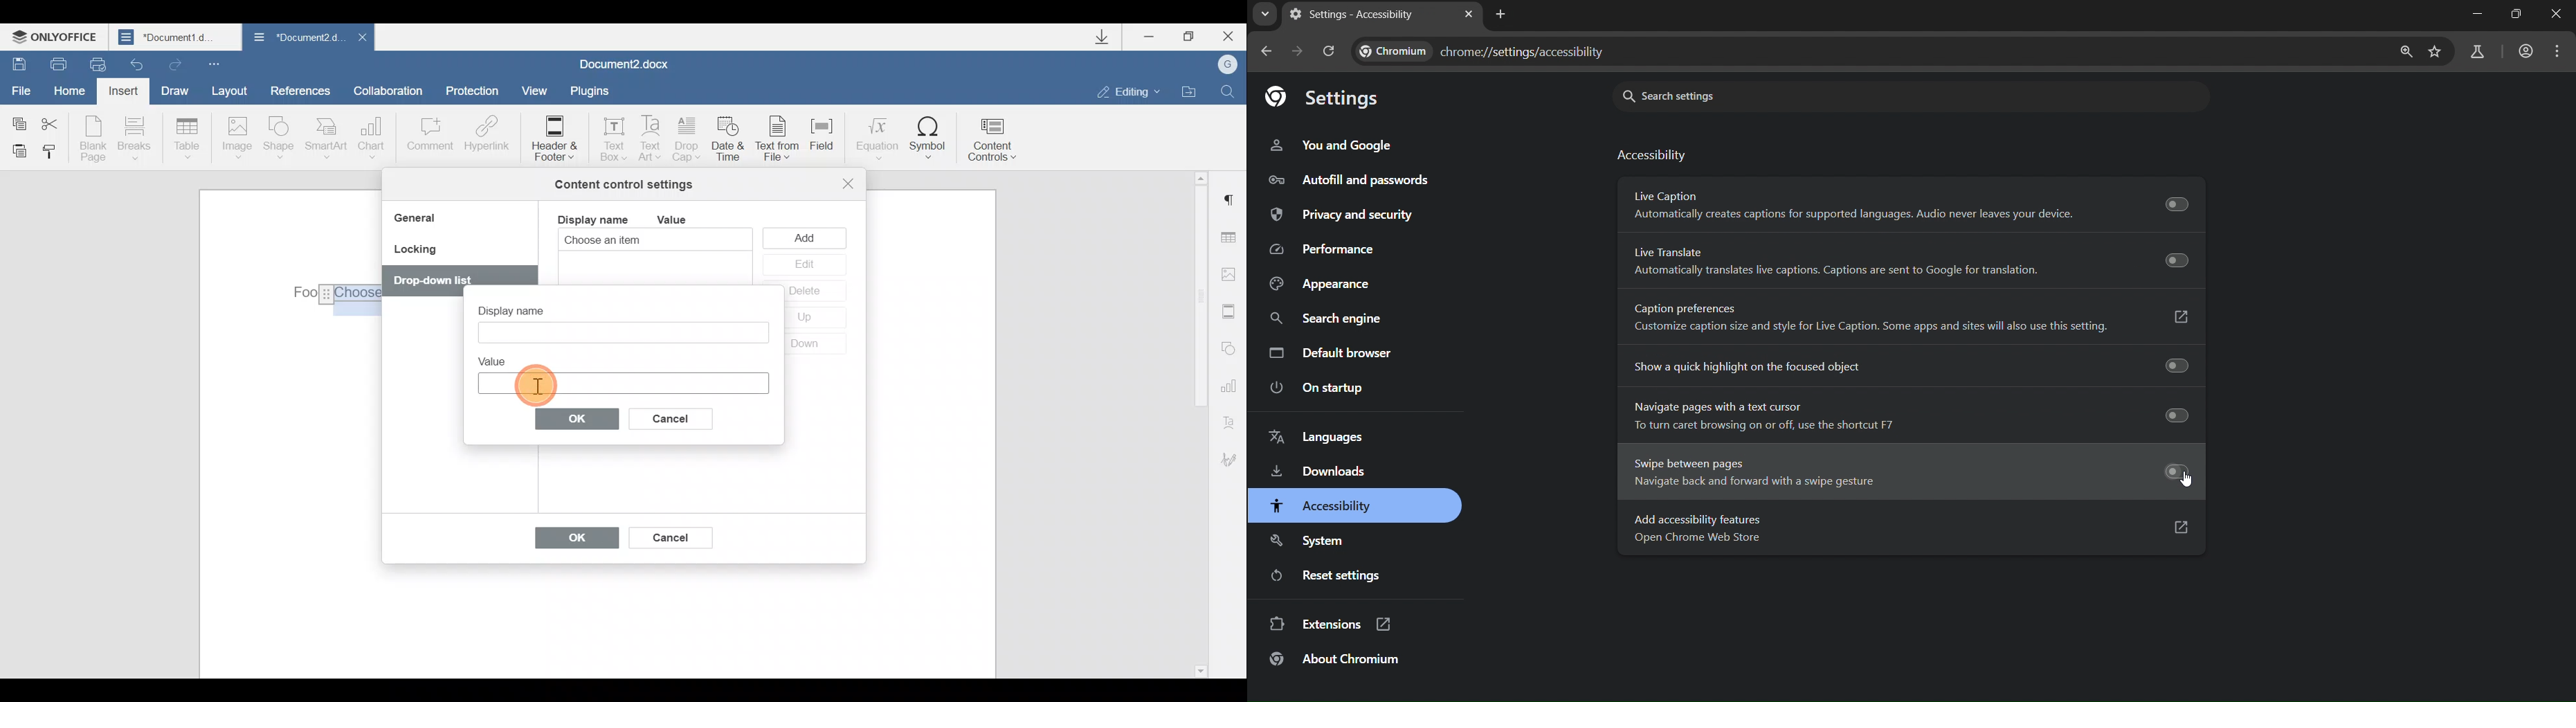 This screenshot has width=2576, height=728. What do you see at coordinates (327, 137) in the screenshot?
I see `SmartArt` at bounding box center [327, 137].